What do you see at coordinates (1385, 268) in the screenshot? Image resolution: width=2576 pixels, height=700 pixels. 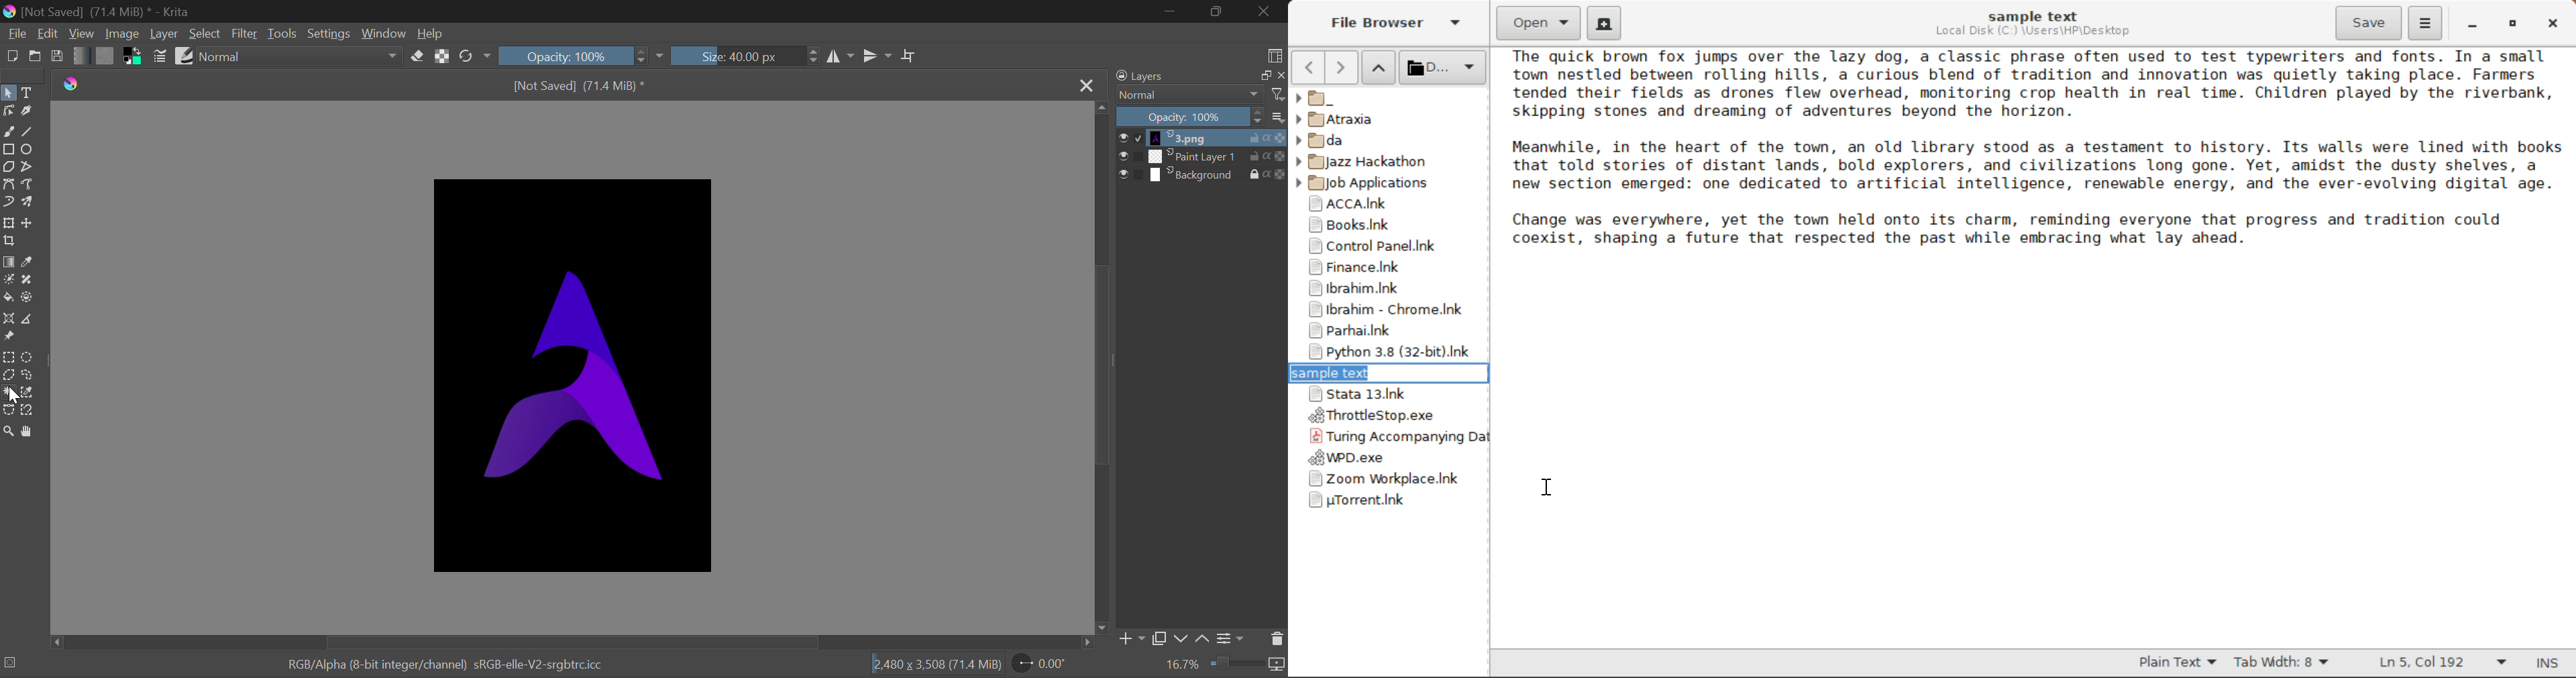 I see `Finance Folder Shortcut Link` at bounding box center [1385, 268].